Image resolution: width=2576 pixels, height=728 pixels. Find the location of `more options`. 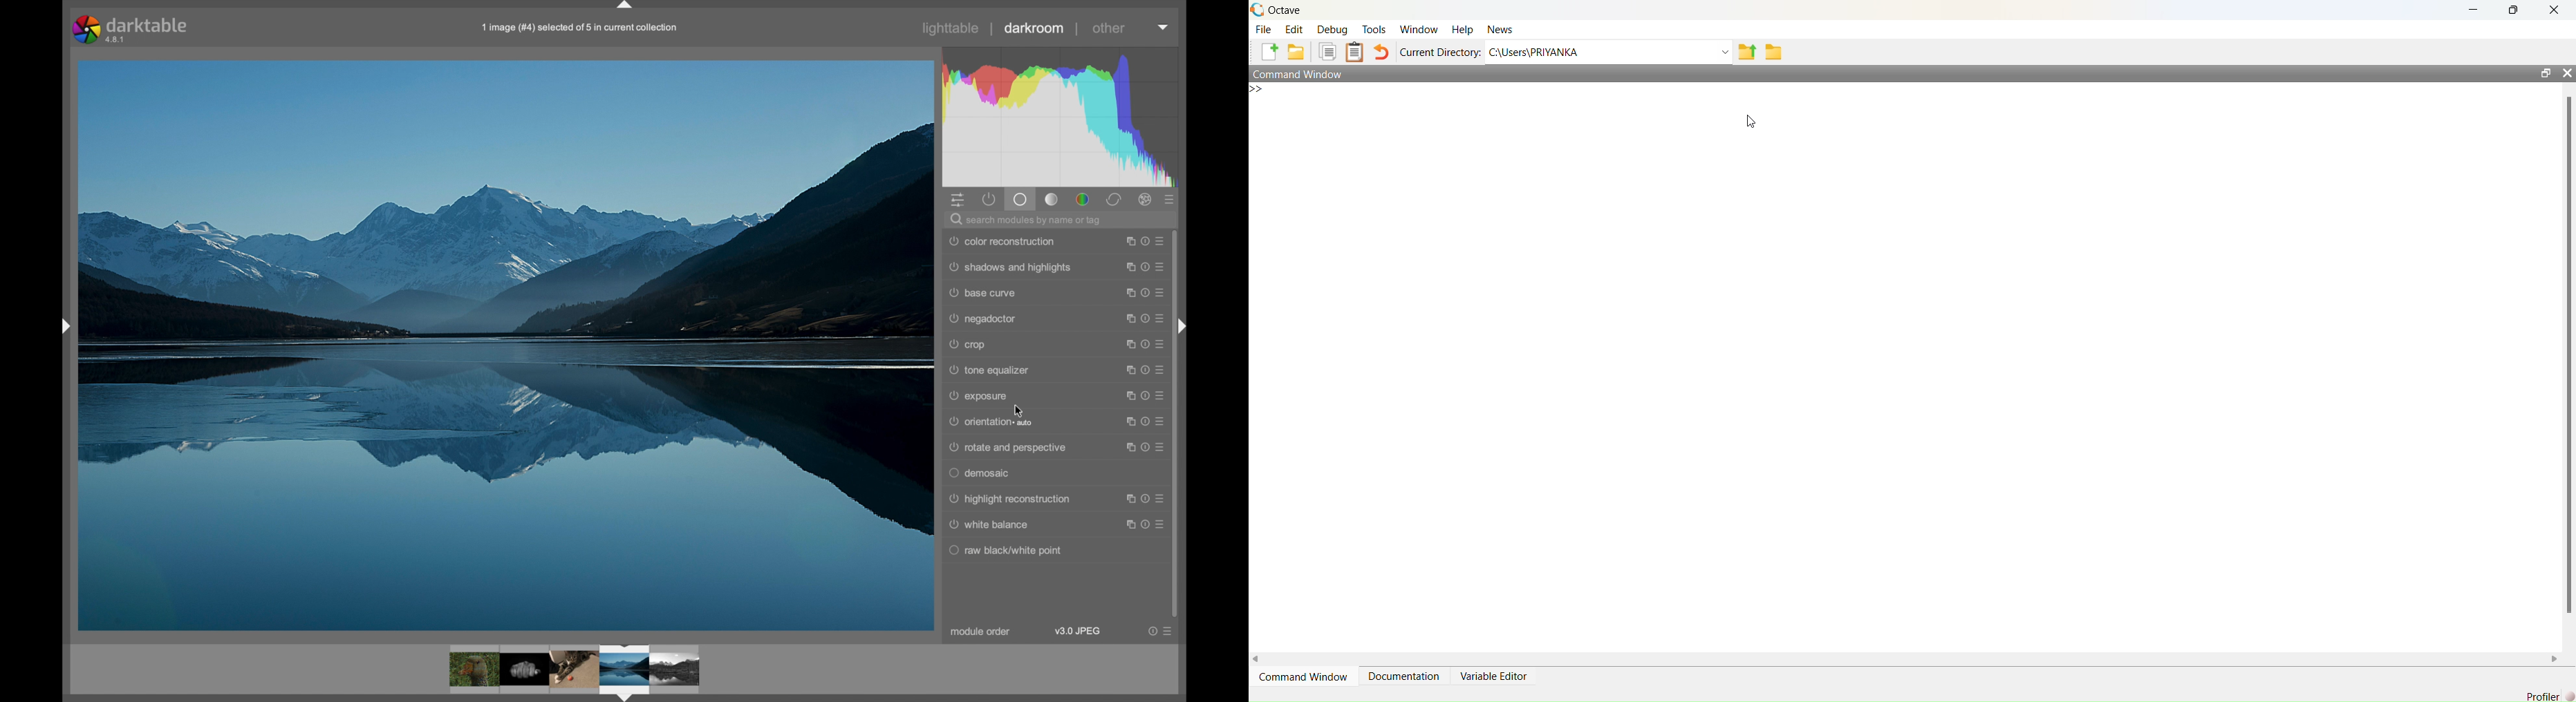

more options is located at coordinates (1145, 525).